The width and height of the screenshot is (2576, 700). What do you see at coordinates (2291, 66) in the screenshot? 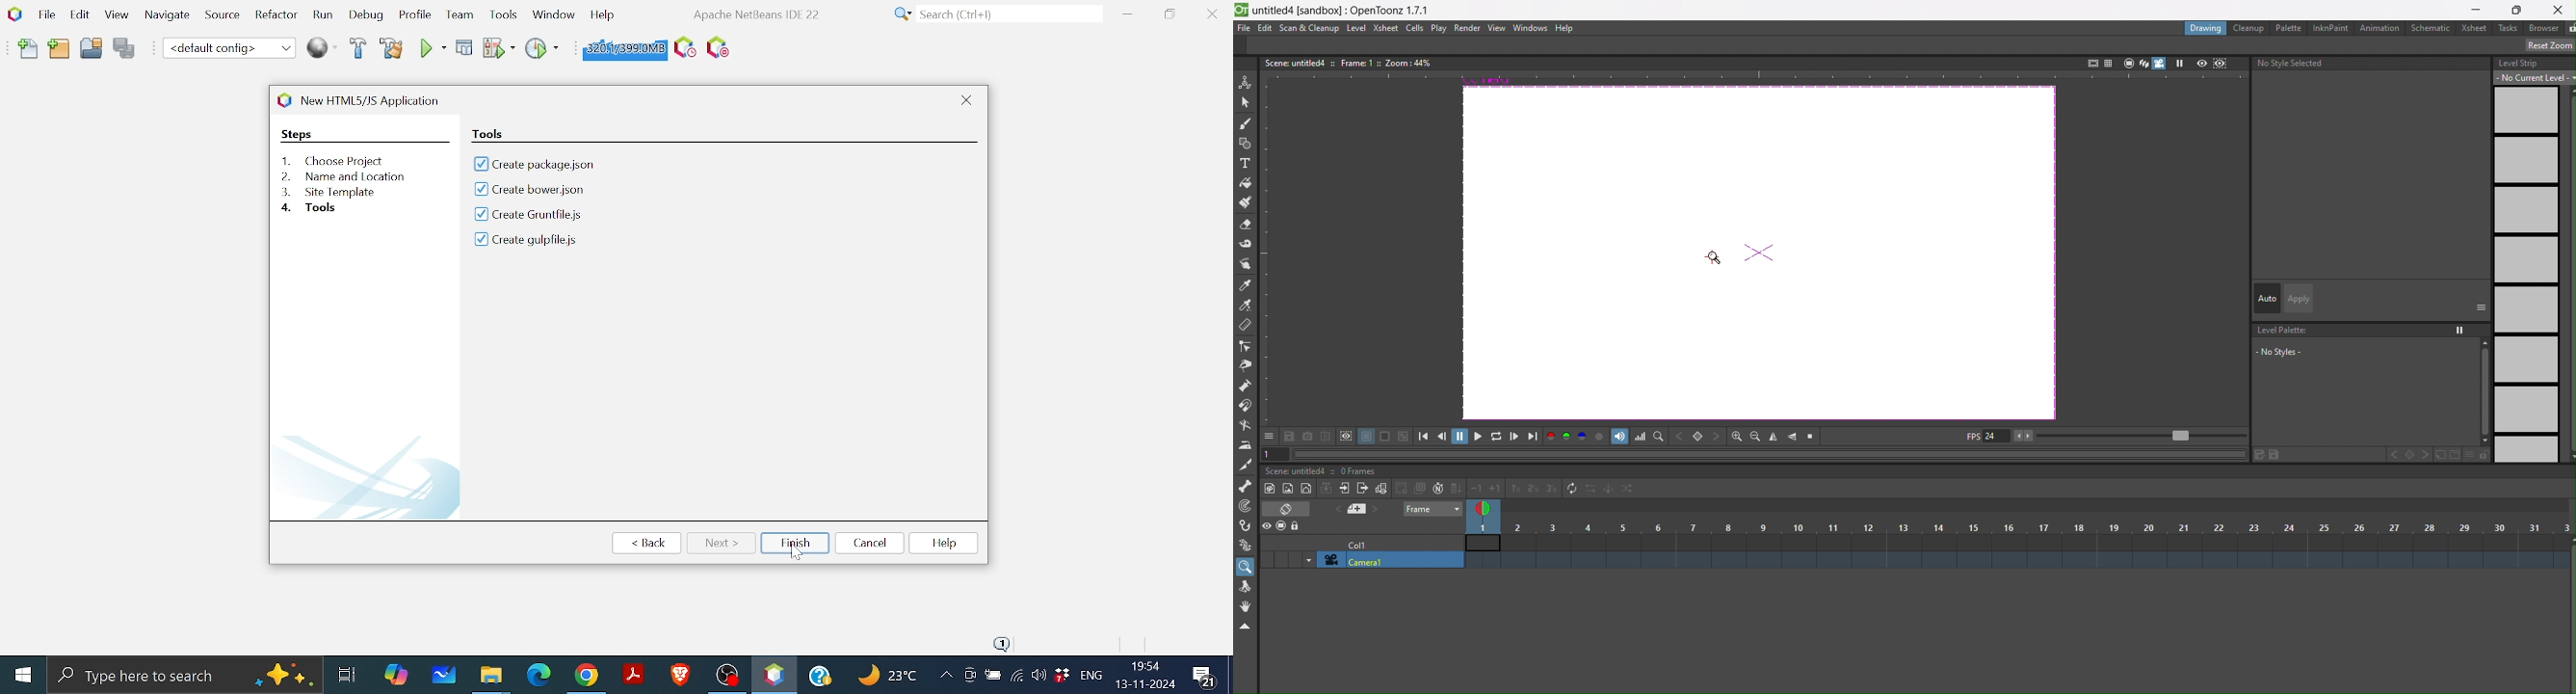
I see `no style selected` at bounding box center [2291, 66].